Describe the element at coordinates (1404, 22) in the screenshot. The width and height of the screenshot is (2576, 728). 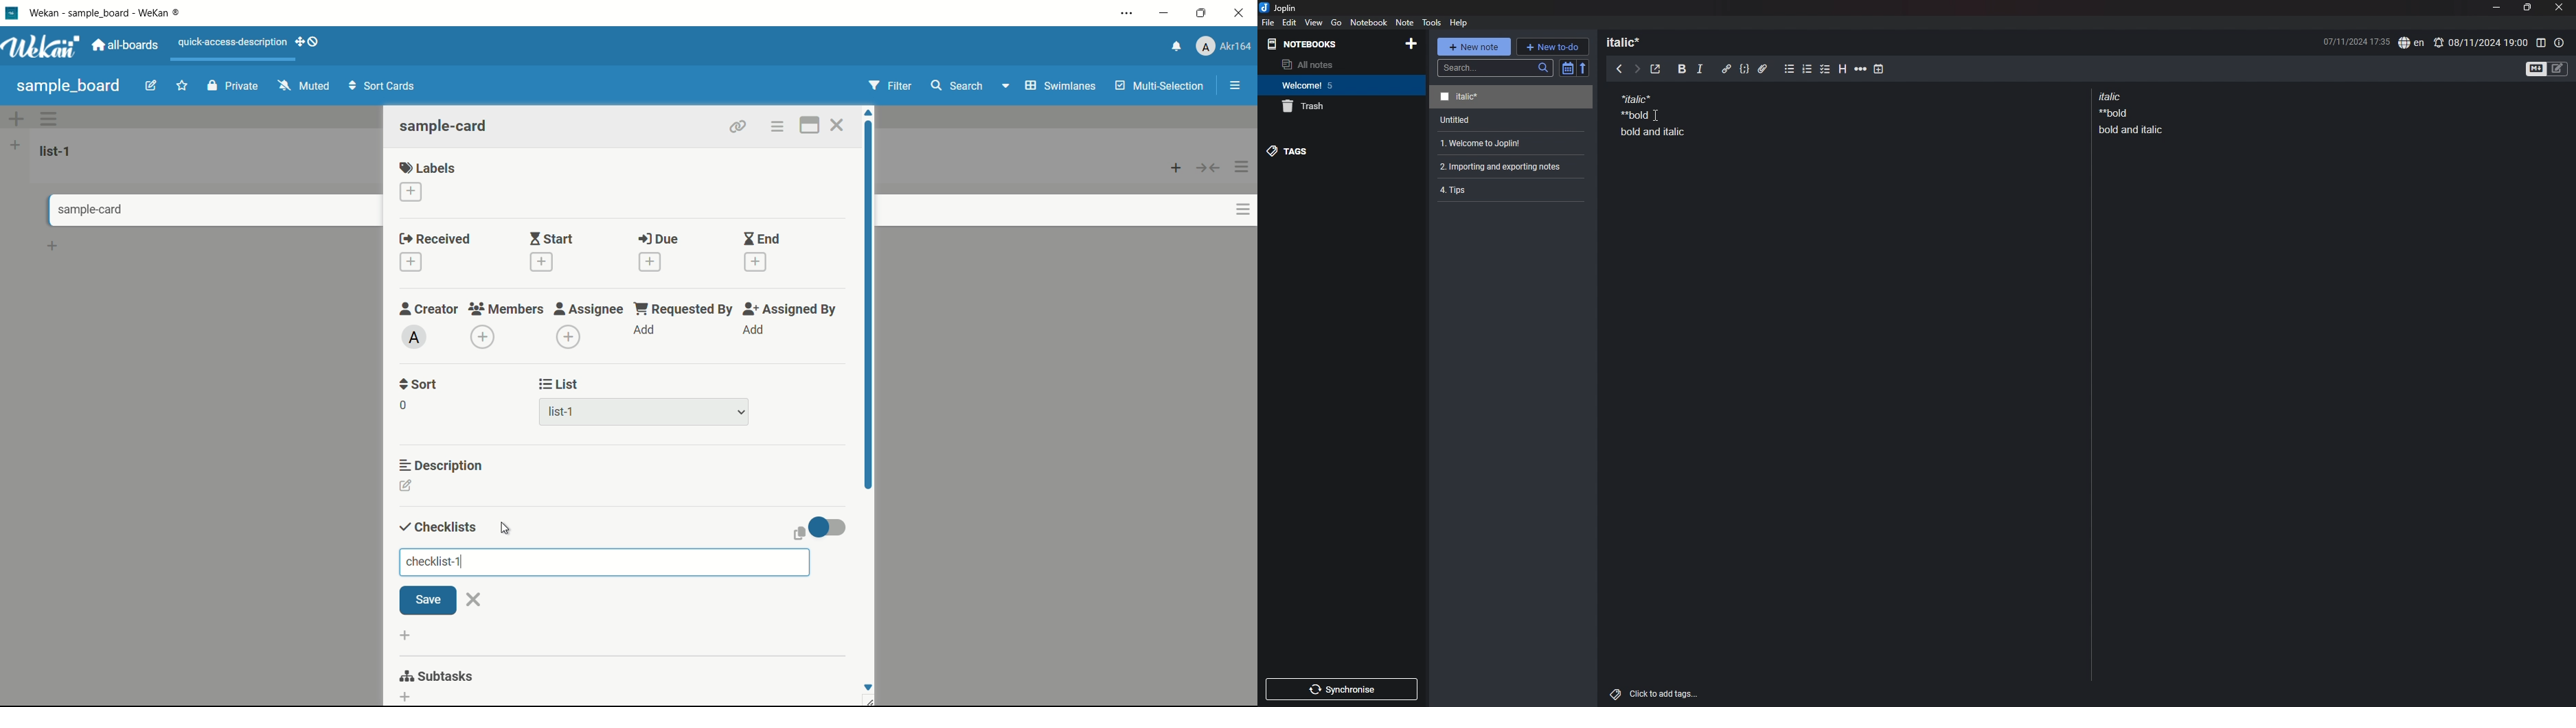
I see `note` at that location.